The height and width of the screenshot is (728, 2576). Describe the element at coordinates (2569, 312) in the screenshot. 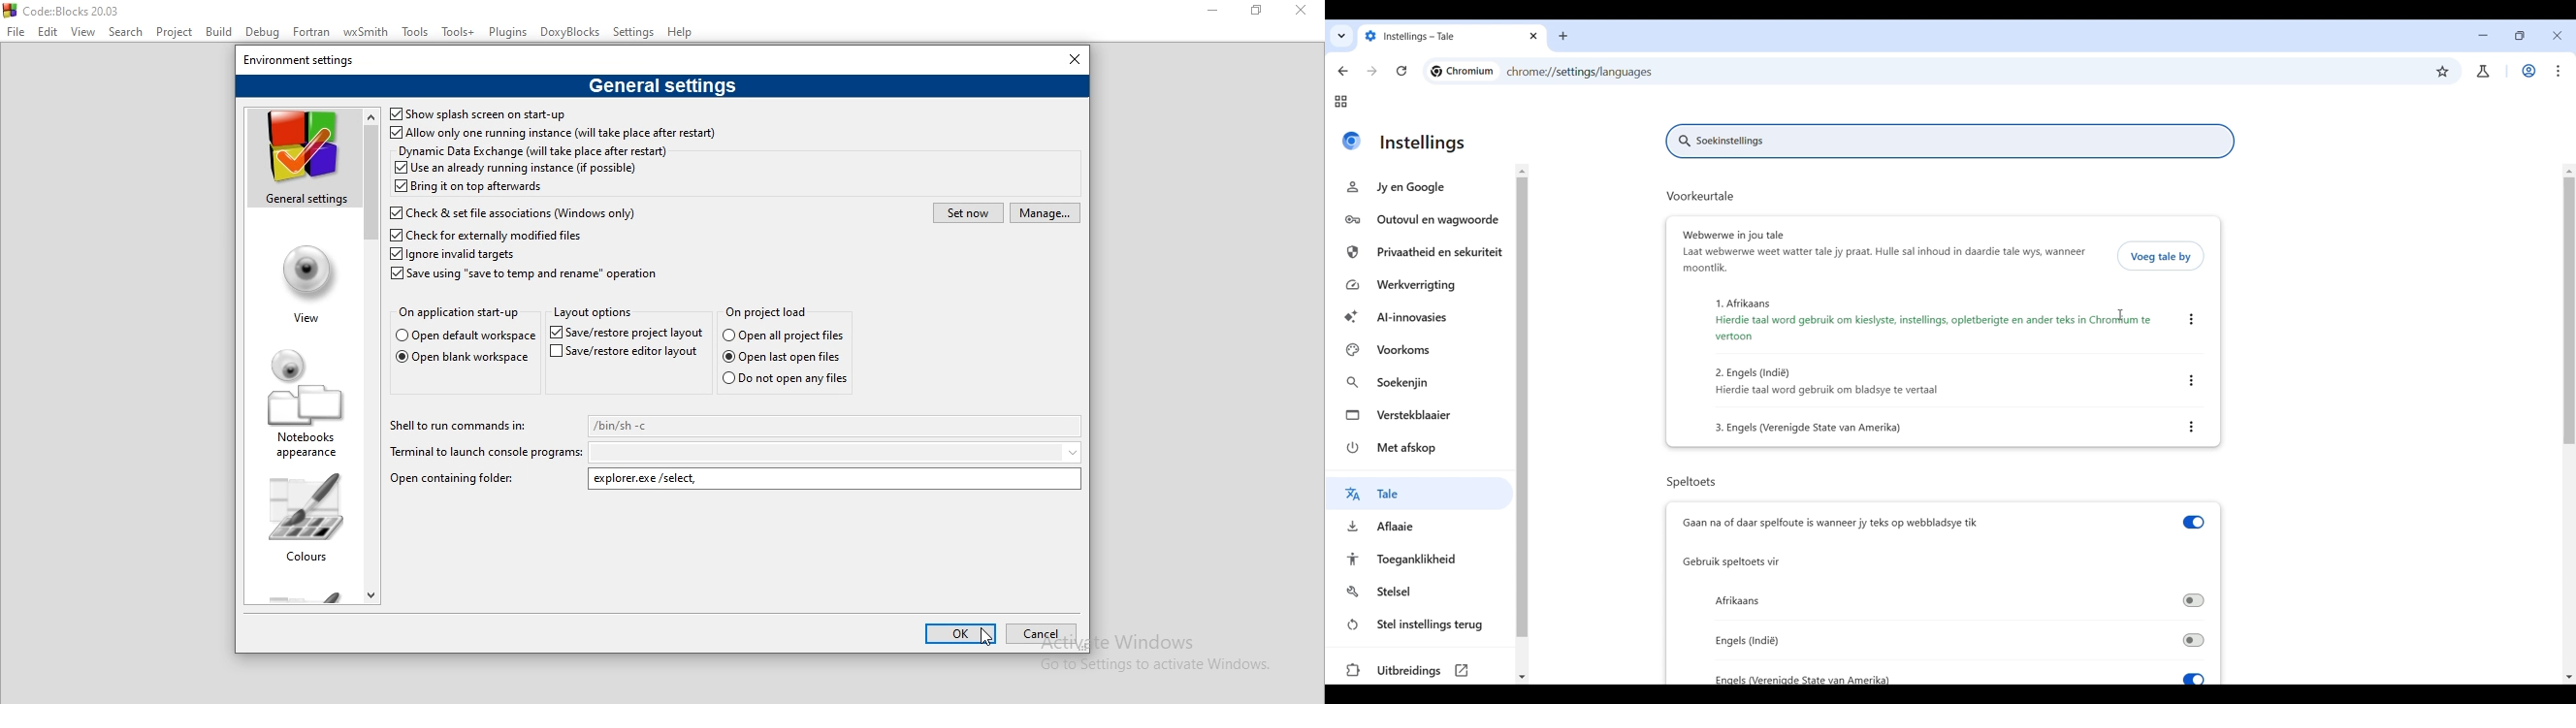

I see `Vertical slide bar` at that location.